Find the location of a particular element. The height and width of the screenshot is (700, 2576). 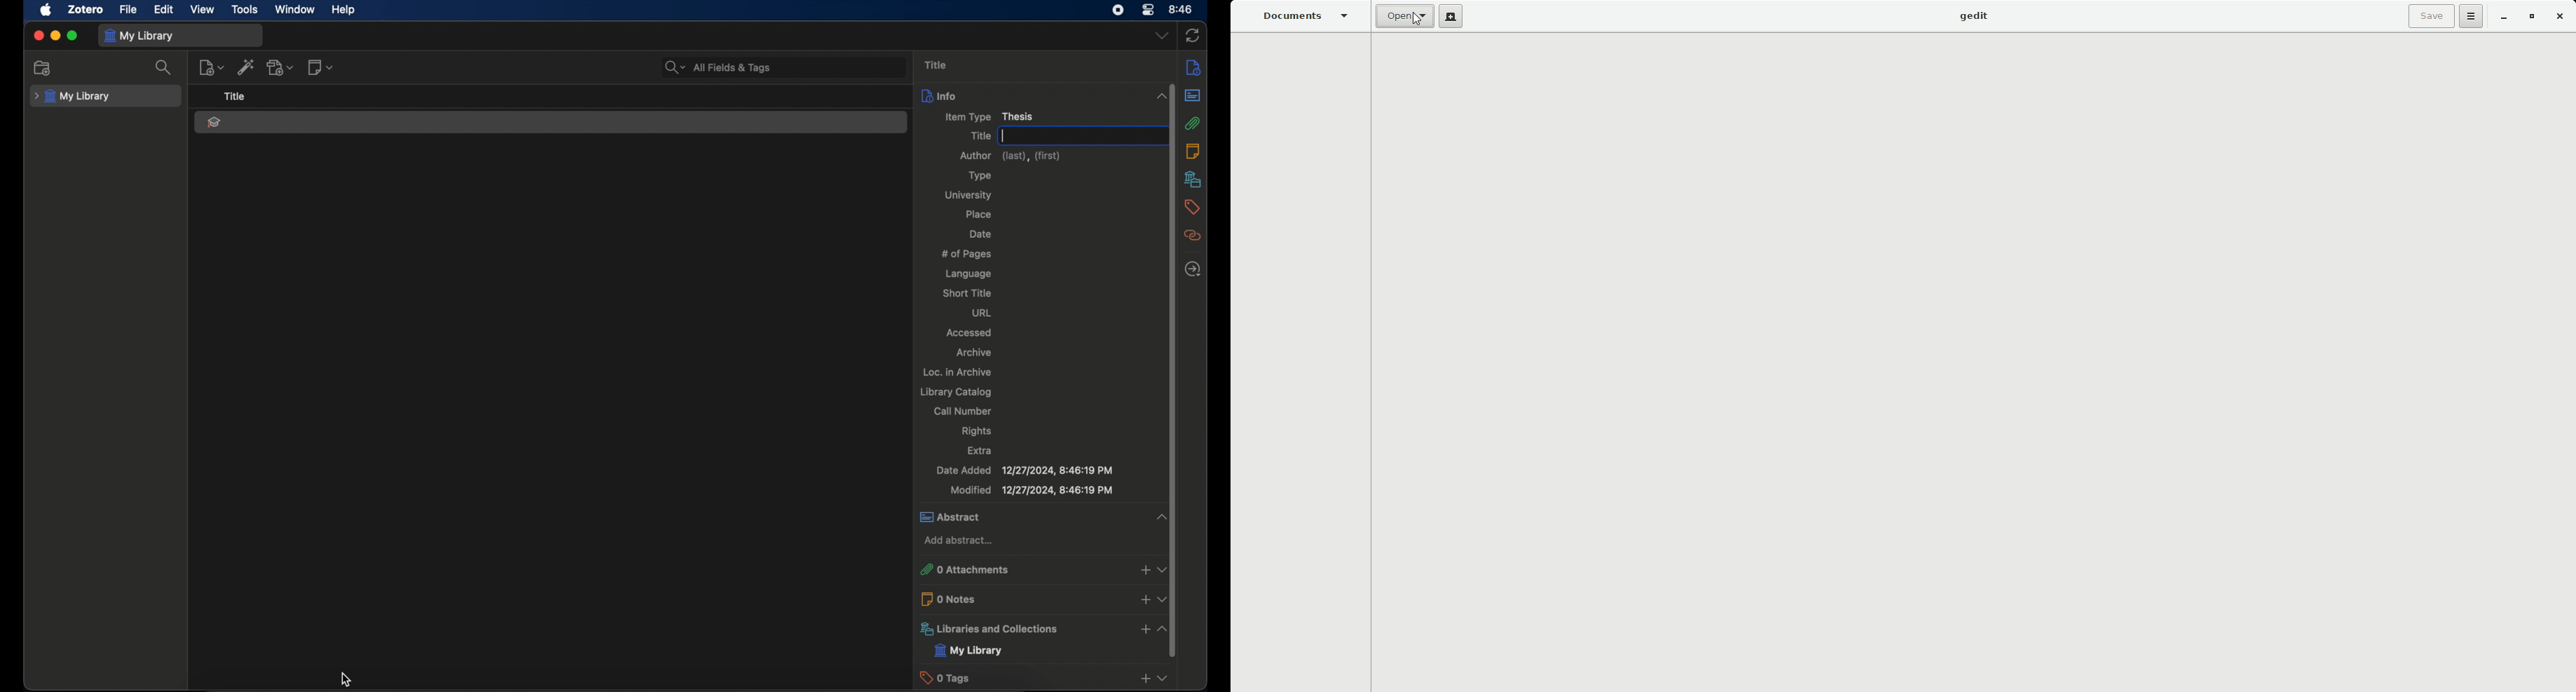

view is located at coordinates (203, 9).